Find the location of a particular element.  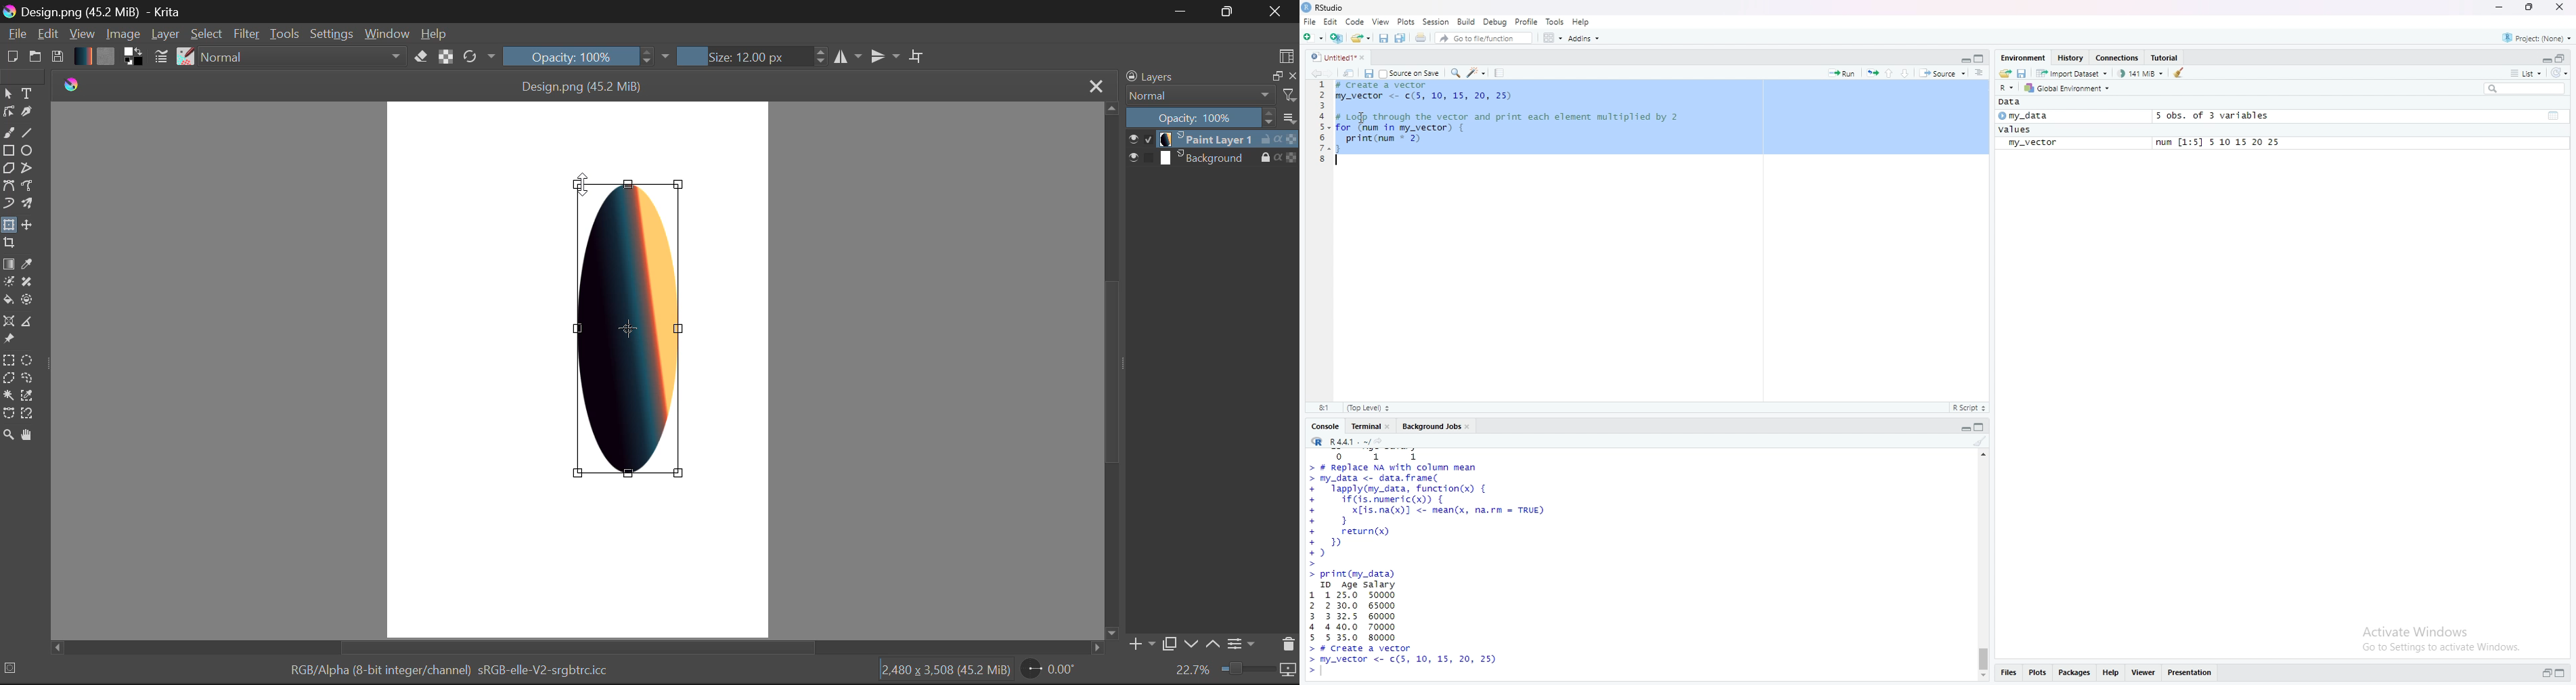

close is located at coordinates (2562, 7).